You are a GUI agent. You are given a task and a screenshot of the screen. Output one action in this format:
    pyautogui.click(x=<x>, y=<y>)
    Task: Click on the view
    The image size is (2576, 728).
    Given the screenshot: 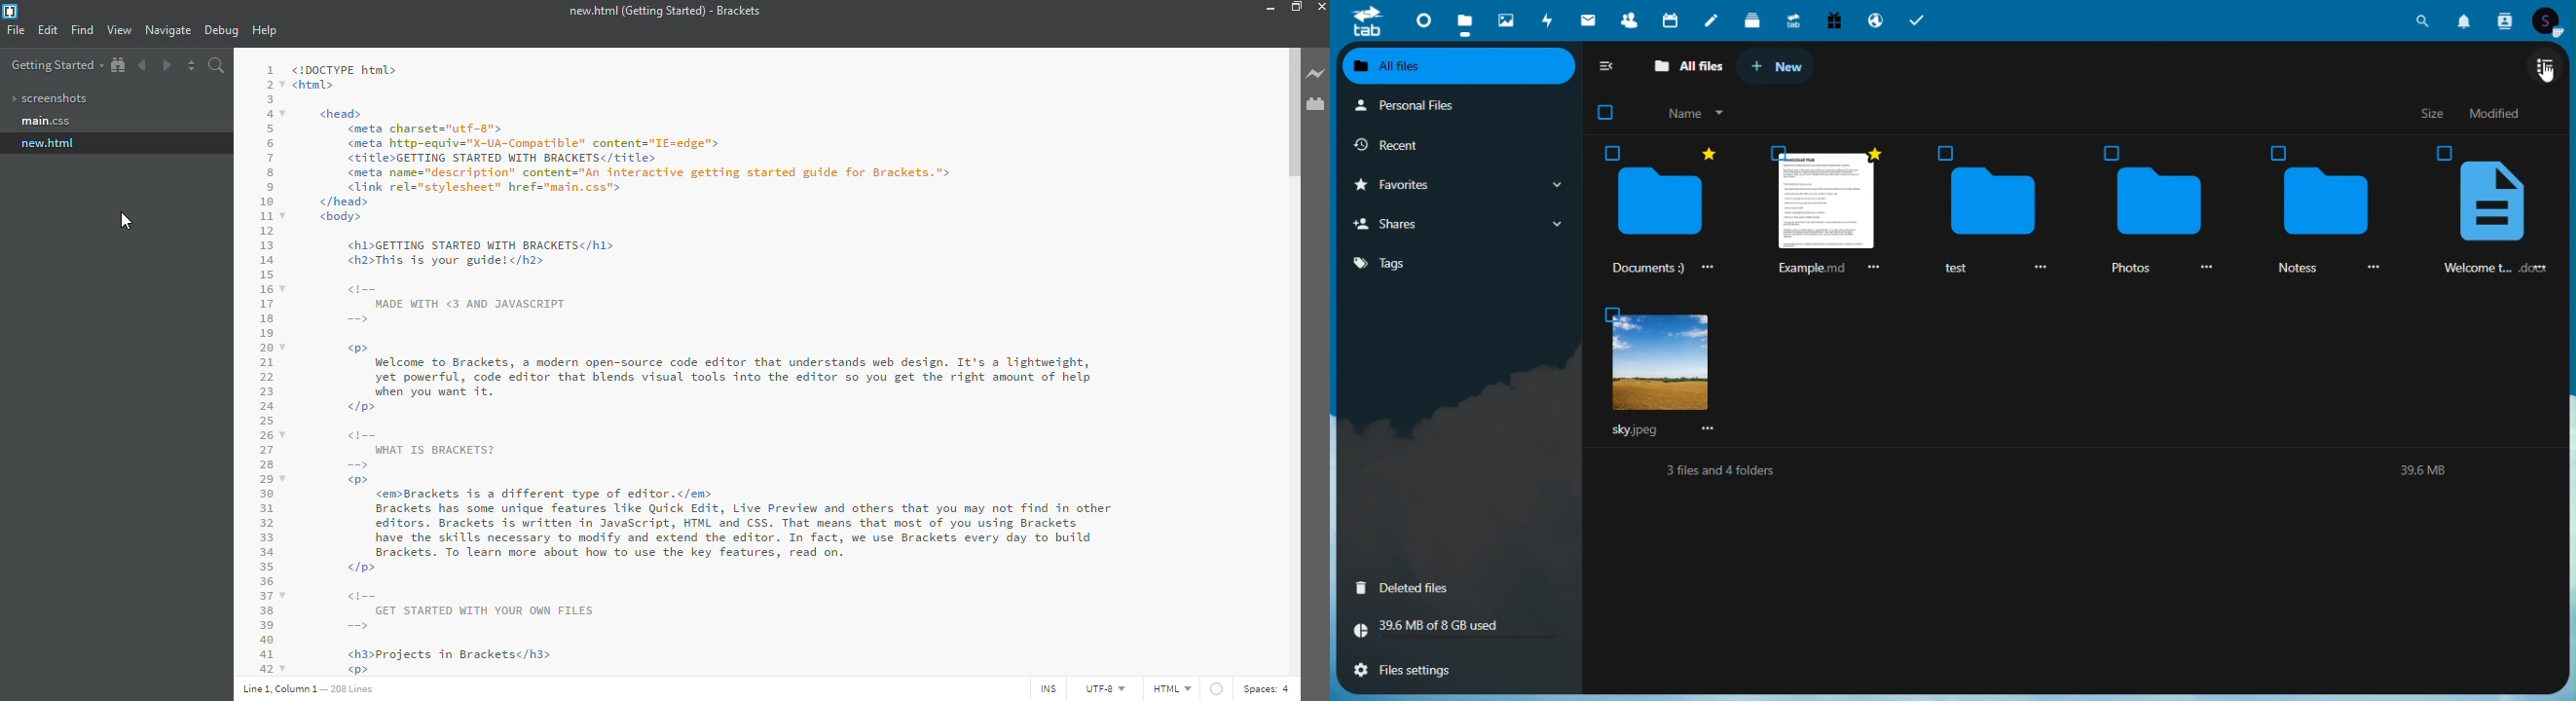 What is the action you would take?
    pyautogui.click(x=119, y=30)
    